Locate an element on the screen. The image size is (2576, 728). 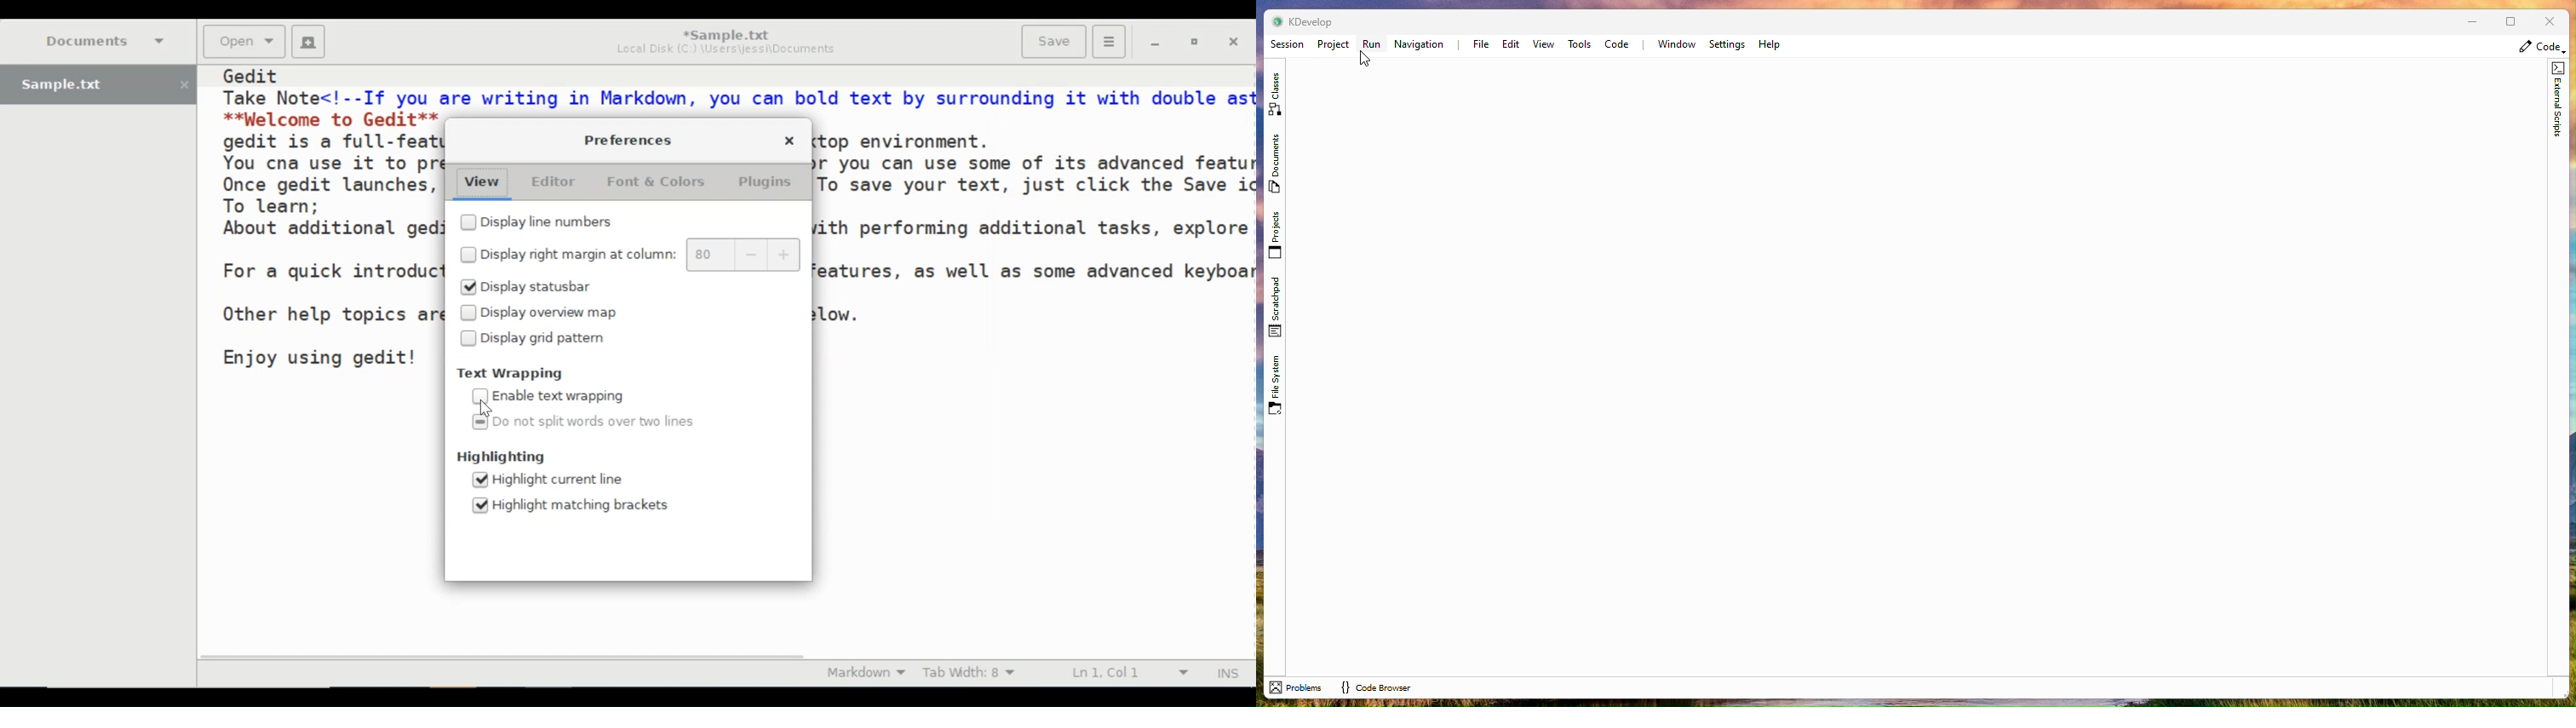
kdevelop is located at coordinates (1311, 21).